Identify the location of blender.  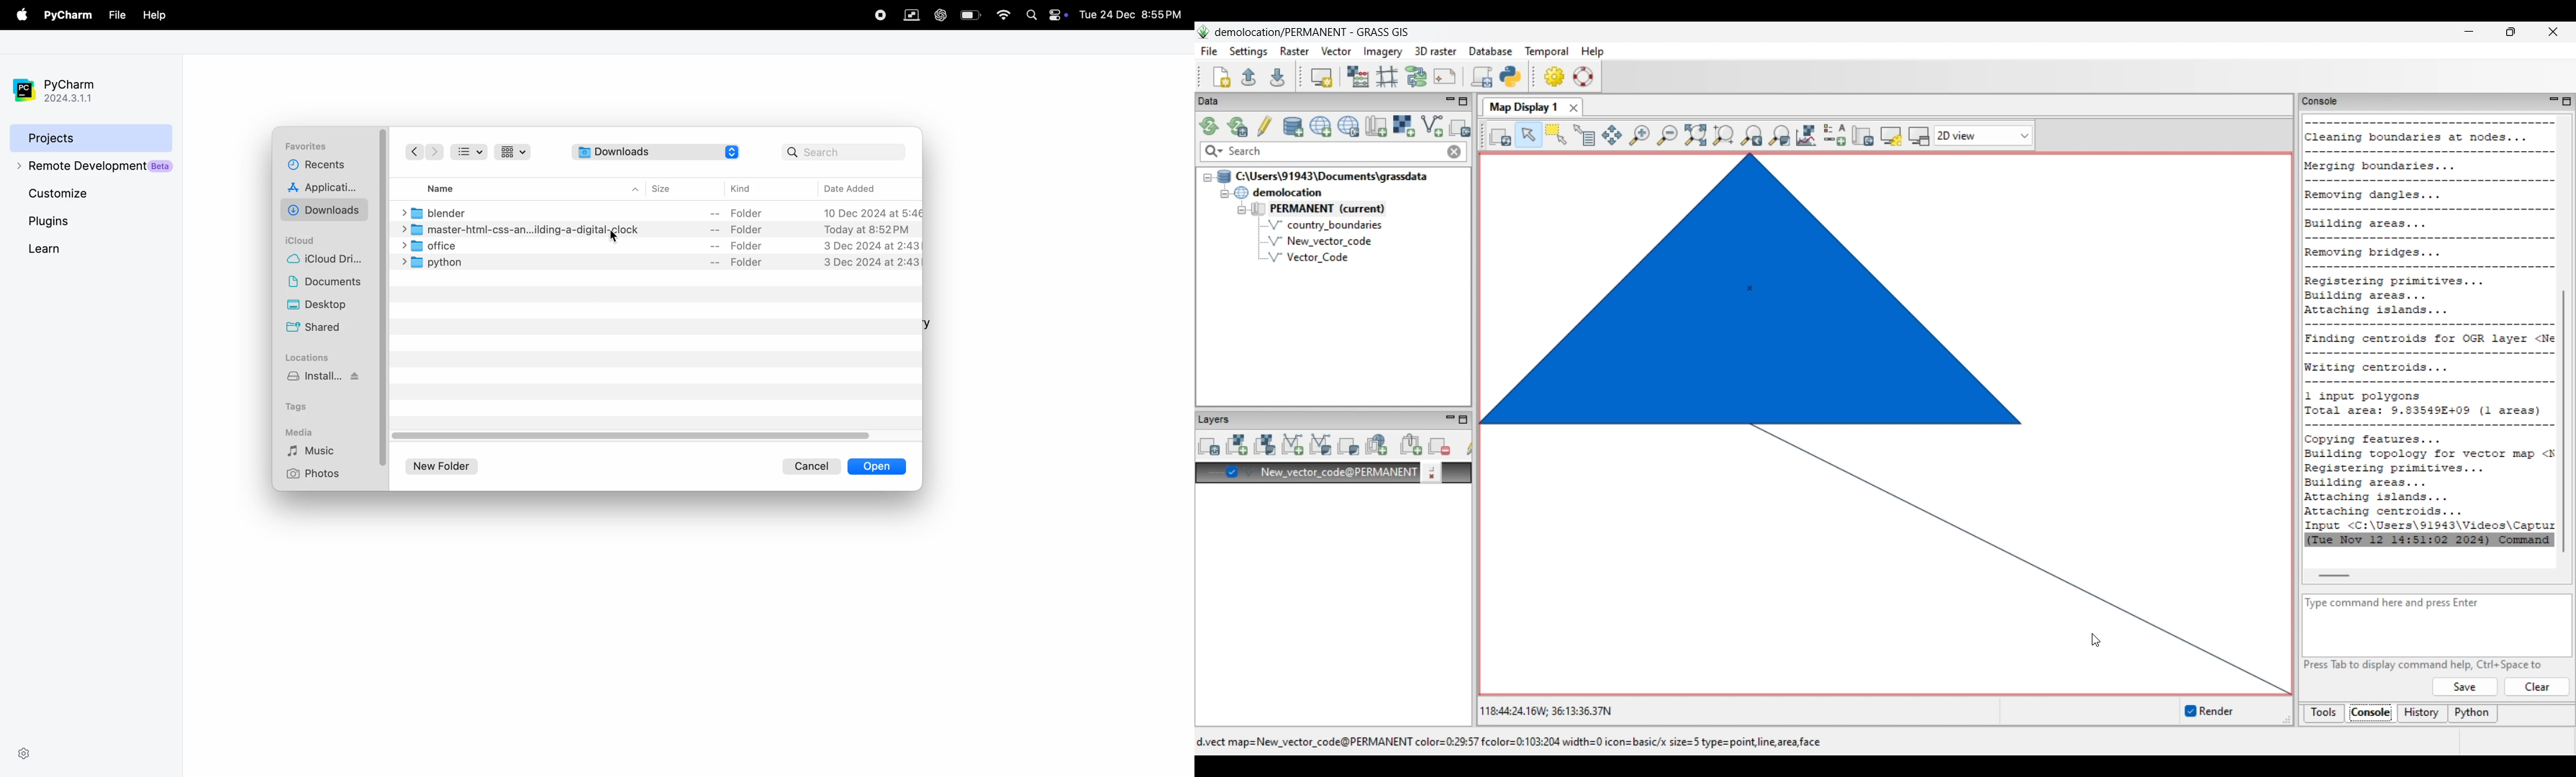
(662, 213).